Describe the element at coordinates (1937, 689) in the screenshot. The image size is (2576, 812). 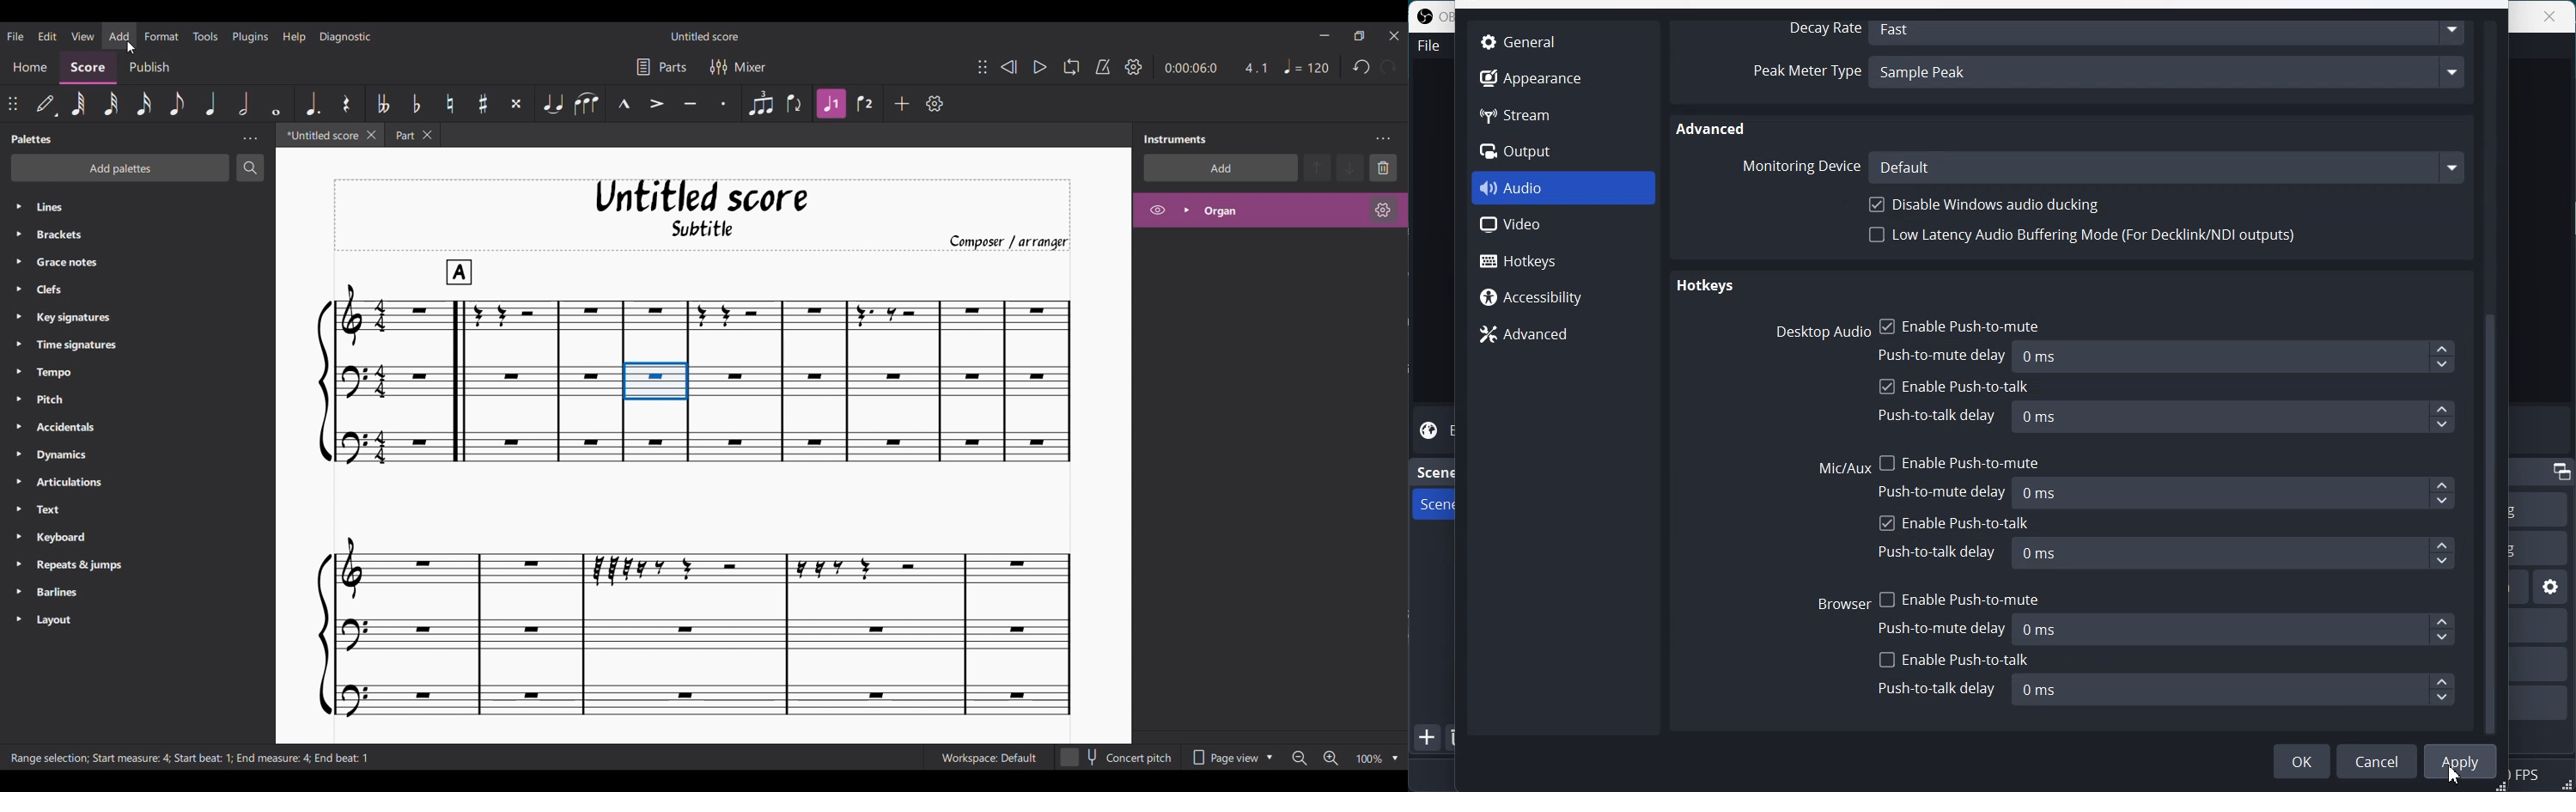
I see `Push-to-talk delay` at that location.